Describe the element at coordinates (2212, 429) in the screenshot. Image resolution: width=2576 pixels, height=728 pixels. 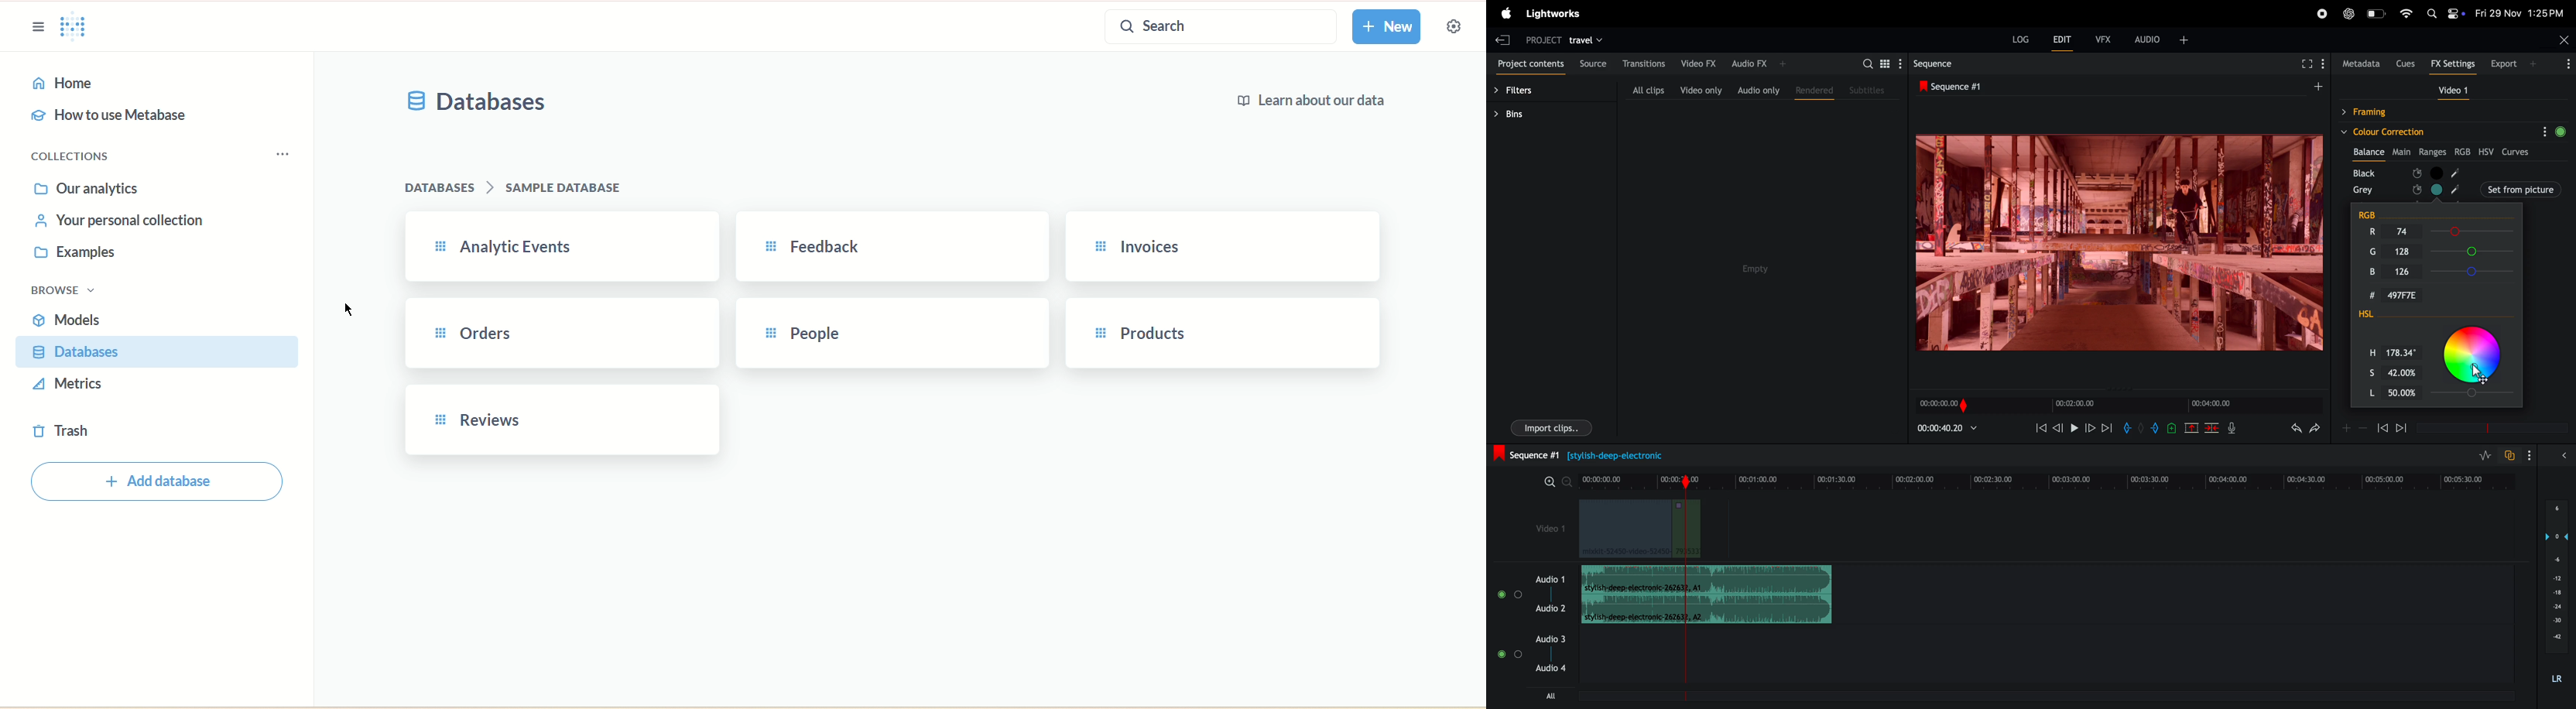
I see `delete` at that location.